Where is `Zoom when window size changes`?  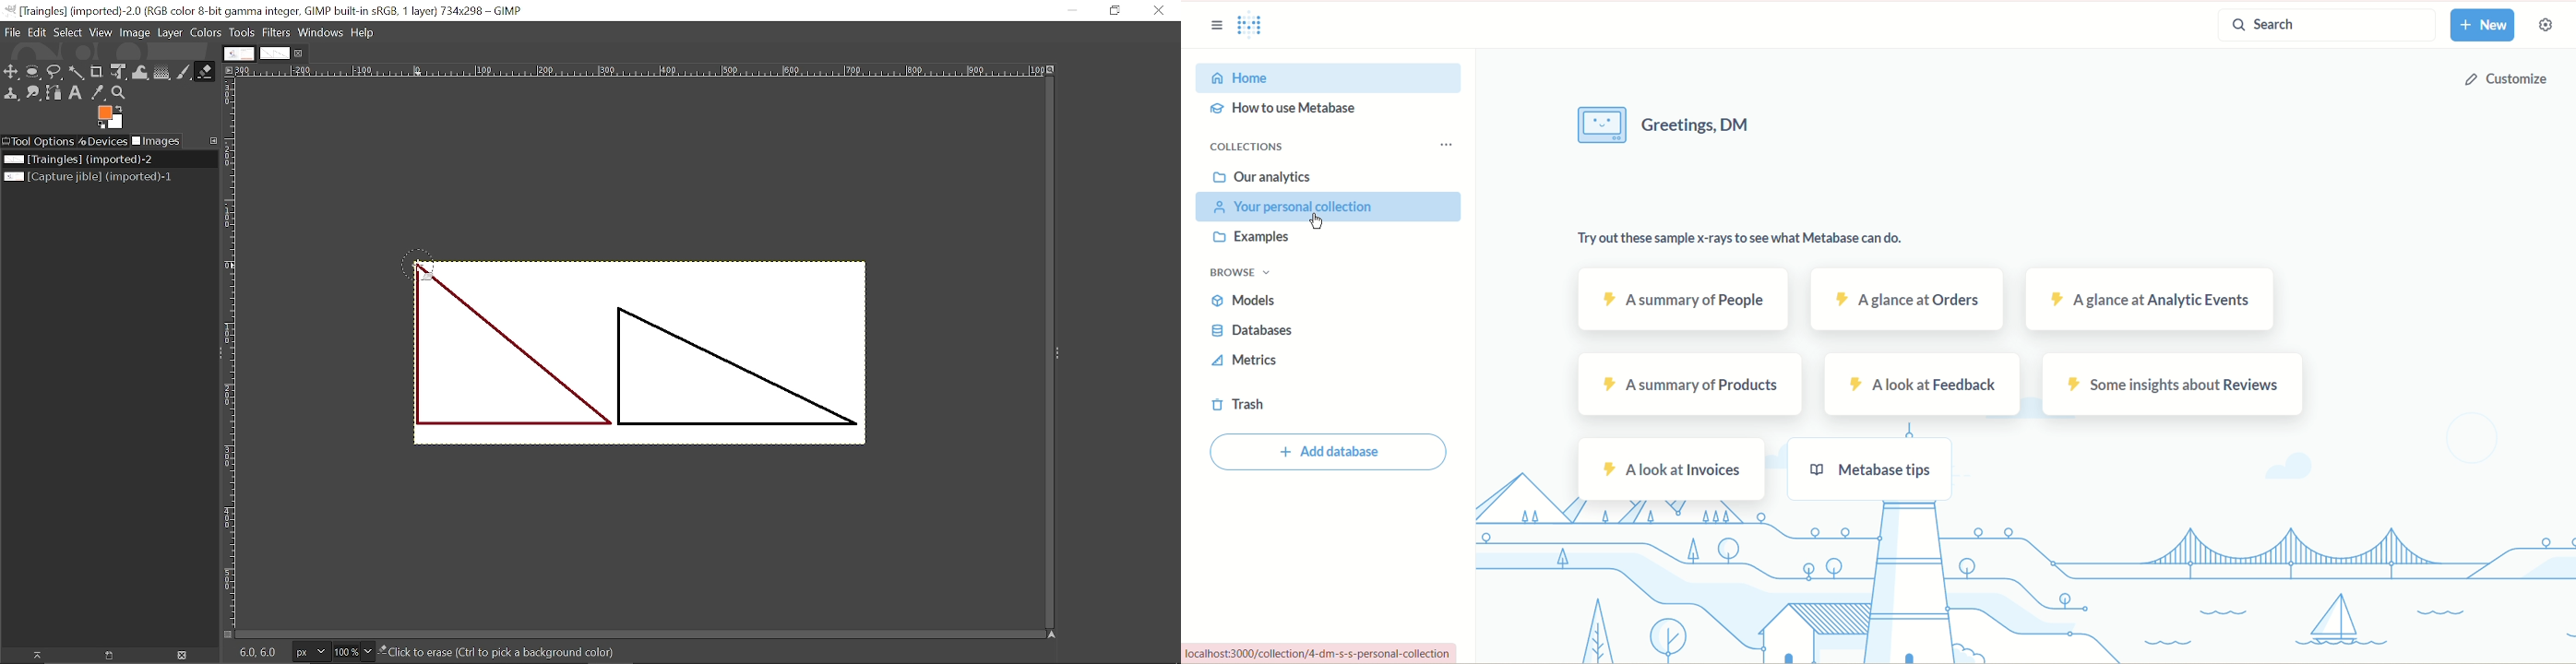 Zoom when window size changes is located at coordinates (1054, 71).